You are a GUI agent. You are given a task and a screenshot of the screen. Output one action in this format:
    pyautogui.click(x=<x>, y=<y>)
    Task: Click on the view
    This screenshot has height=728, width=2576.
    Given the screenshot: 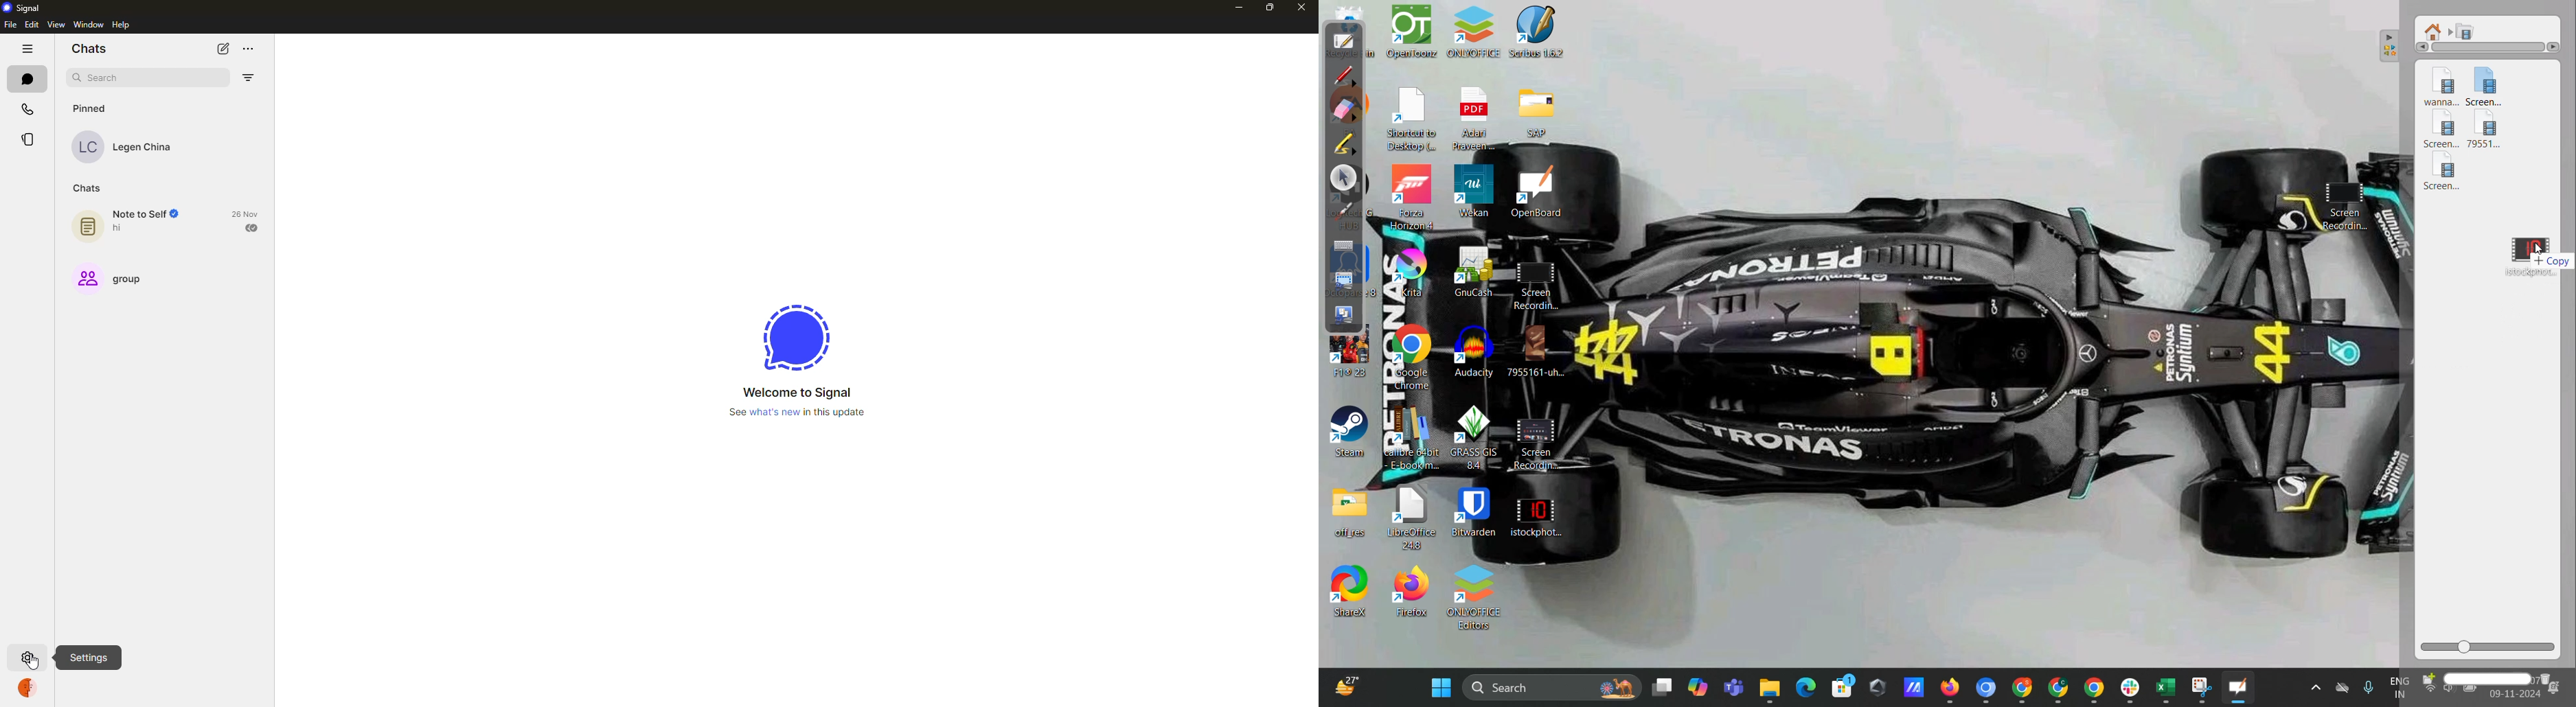 What is the action you would take?
    pyautogui.click(x=58, y=25)
    